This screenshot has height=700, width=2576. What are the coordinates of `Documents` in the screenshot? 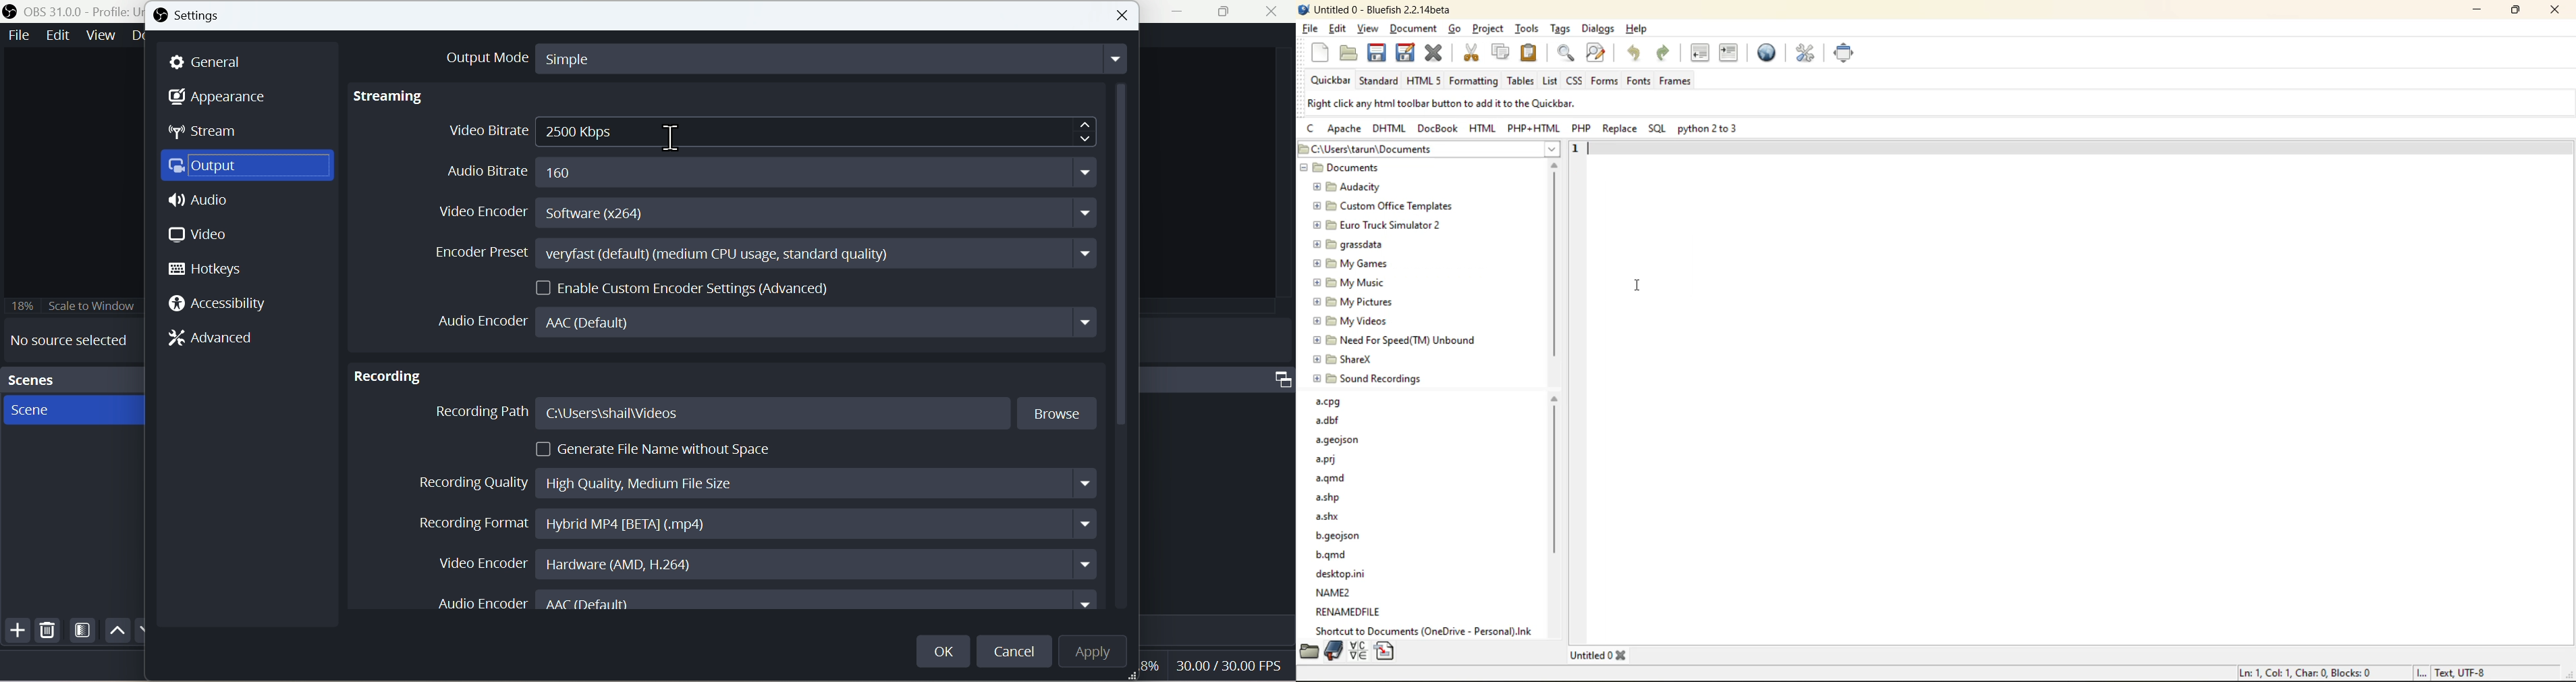 It's located at (1344, 167).